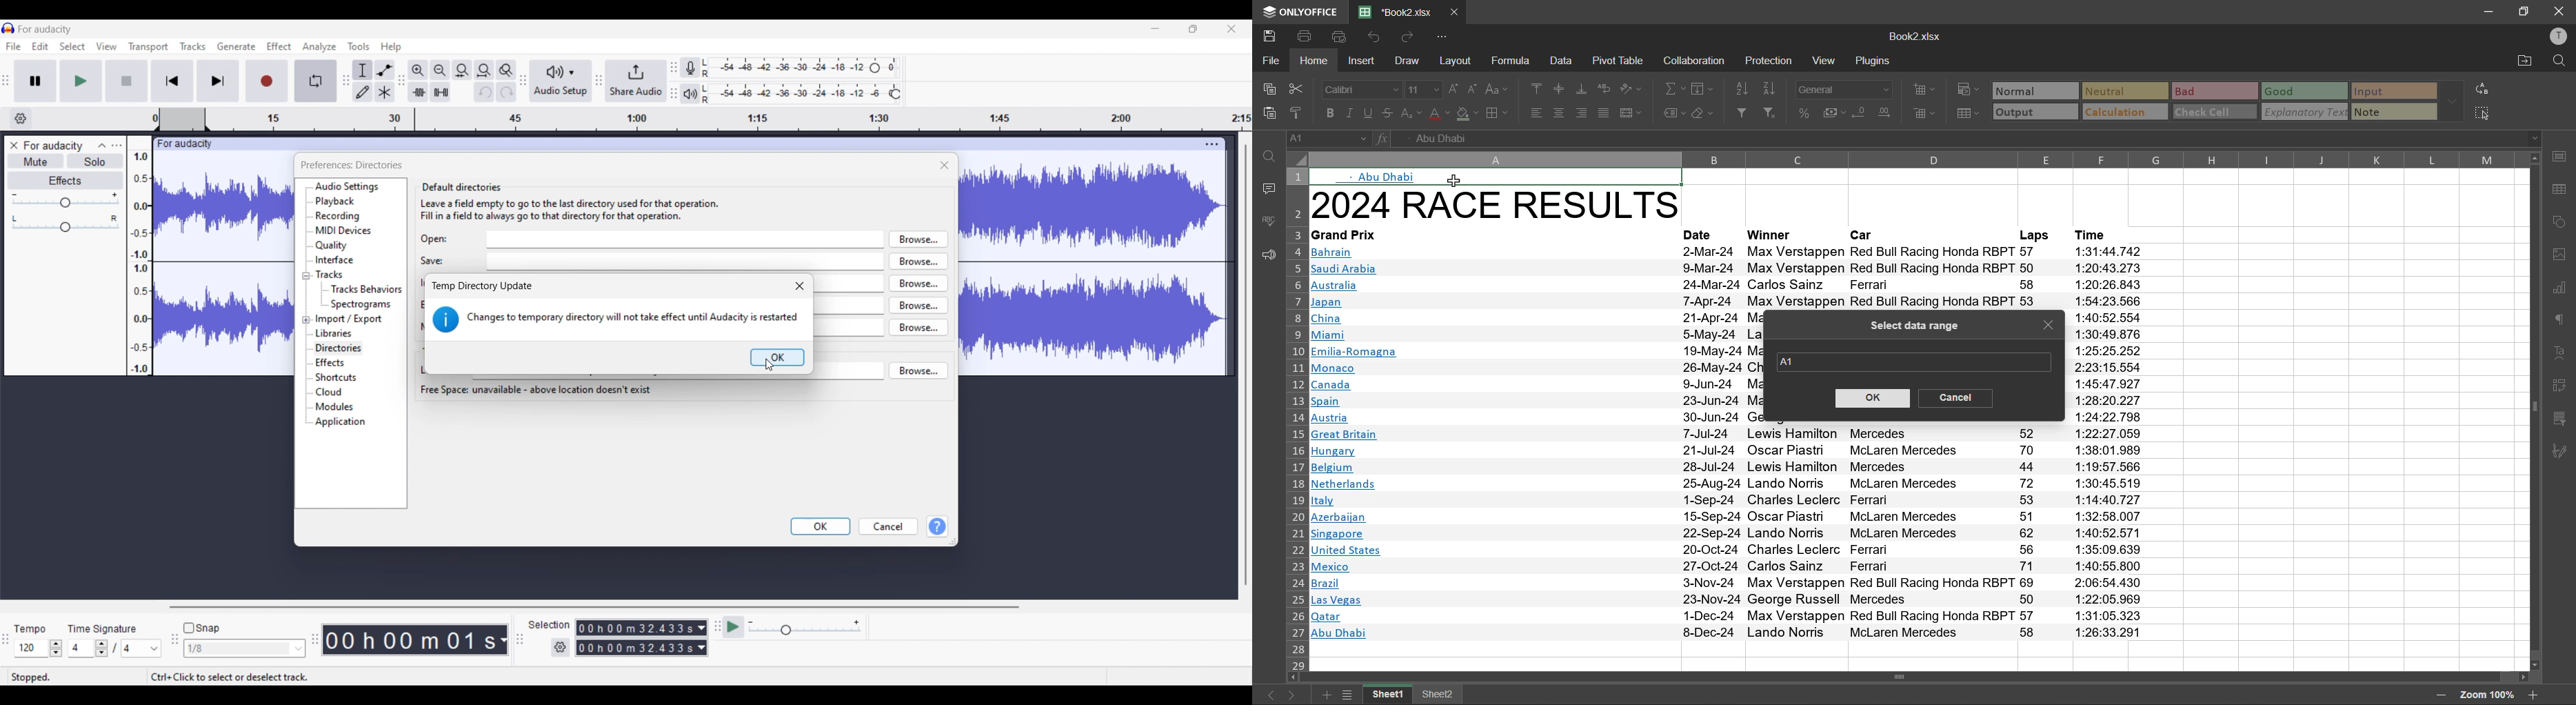  What do you see at coordinates (2035, 112) in the screenshot?
I see `output` at bounding box center [2035, 112].